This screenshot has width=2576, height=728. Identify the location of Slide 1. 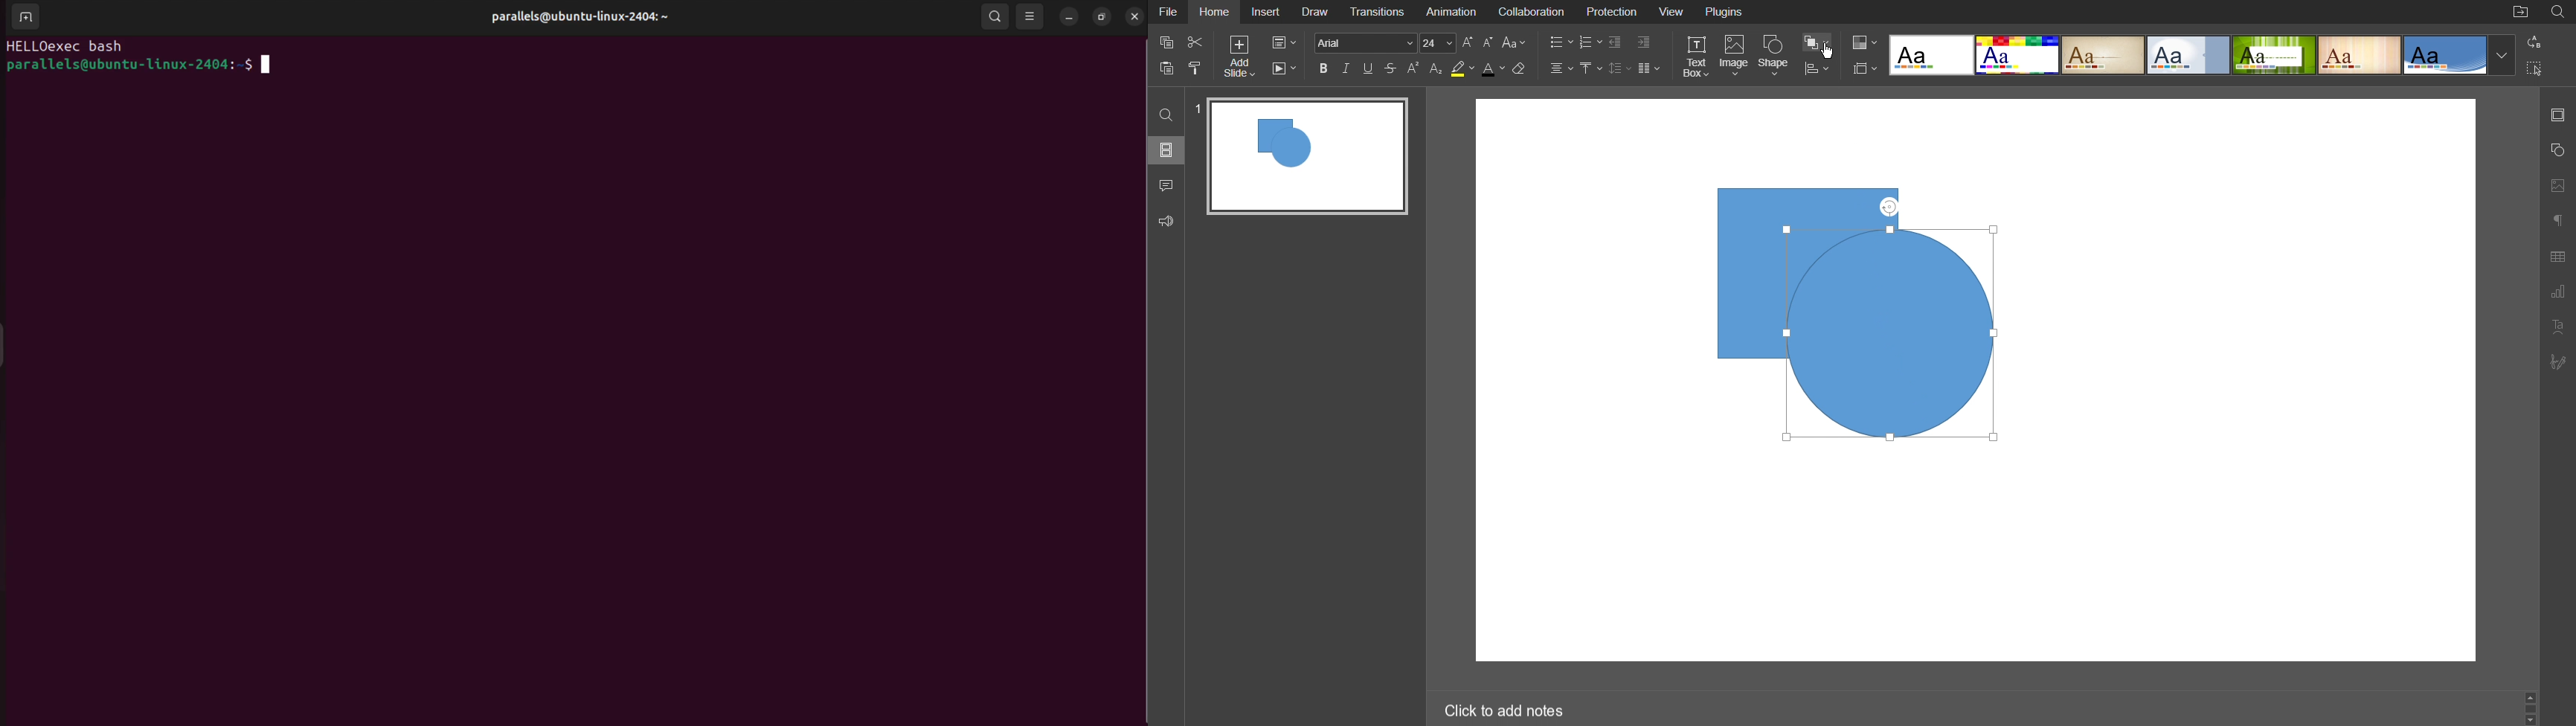
(1305, 154).